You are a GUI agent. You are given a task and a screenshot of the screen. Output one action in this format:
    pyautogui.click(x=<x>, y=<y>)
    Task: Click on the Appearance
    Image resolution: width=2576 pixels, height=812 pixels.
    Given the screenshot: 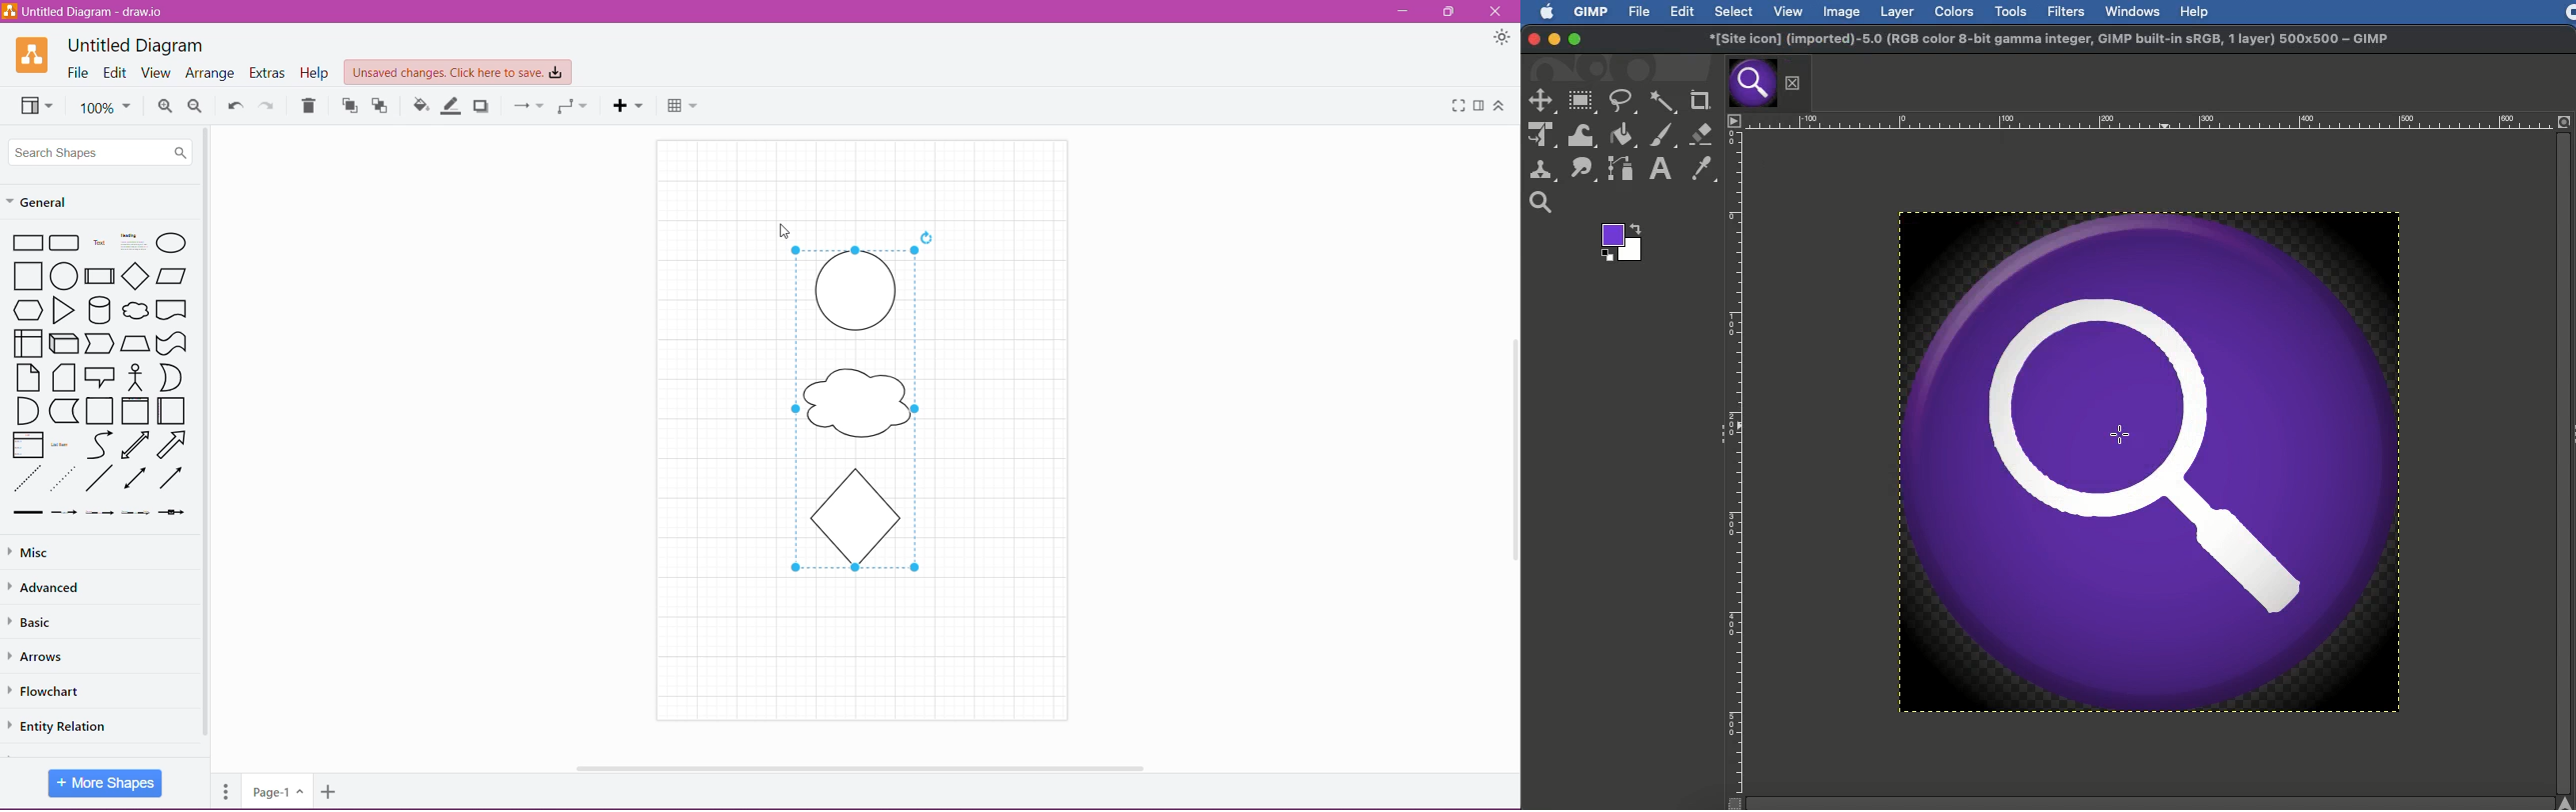 What is the action you would take?
    pyautogui.click(x=1492, y=38)
    